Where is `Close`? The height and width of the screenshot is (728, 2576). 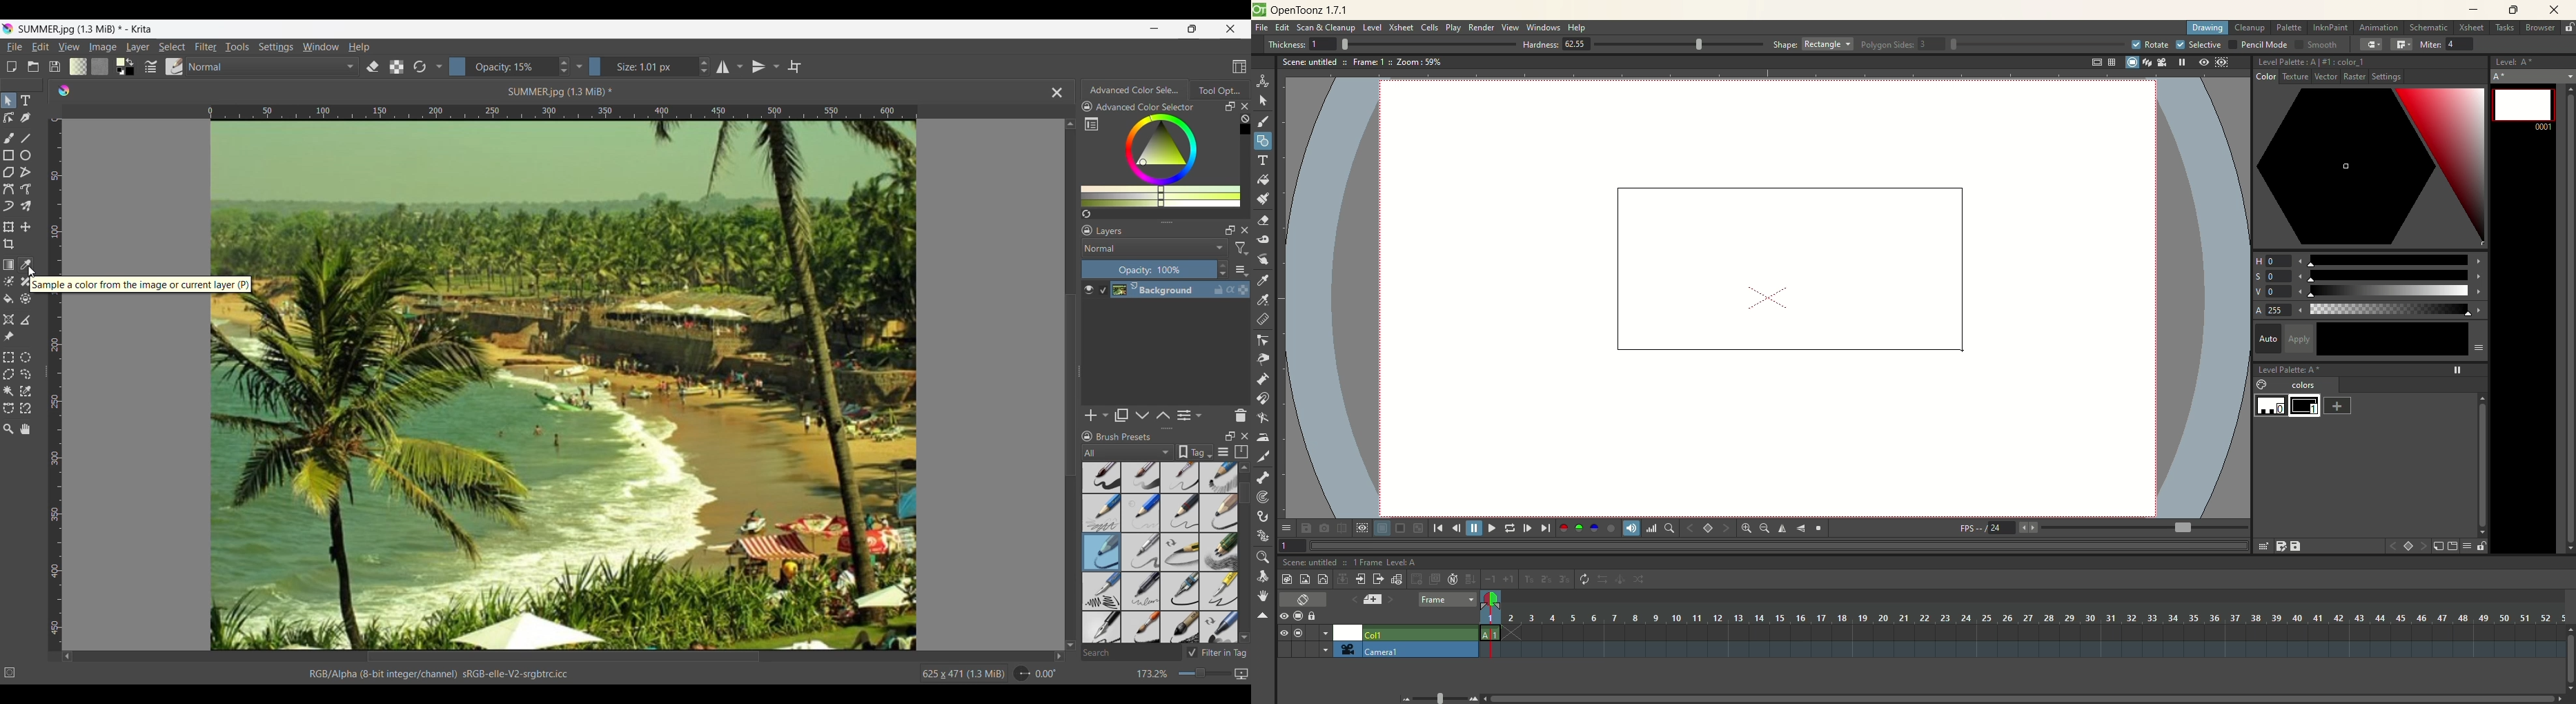
Close is located at coordinates (1245, 436).